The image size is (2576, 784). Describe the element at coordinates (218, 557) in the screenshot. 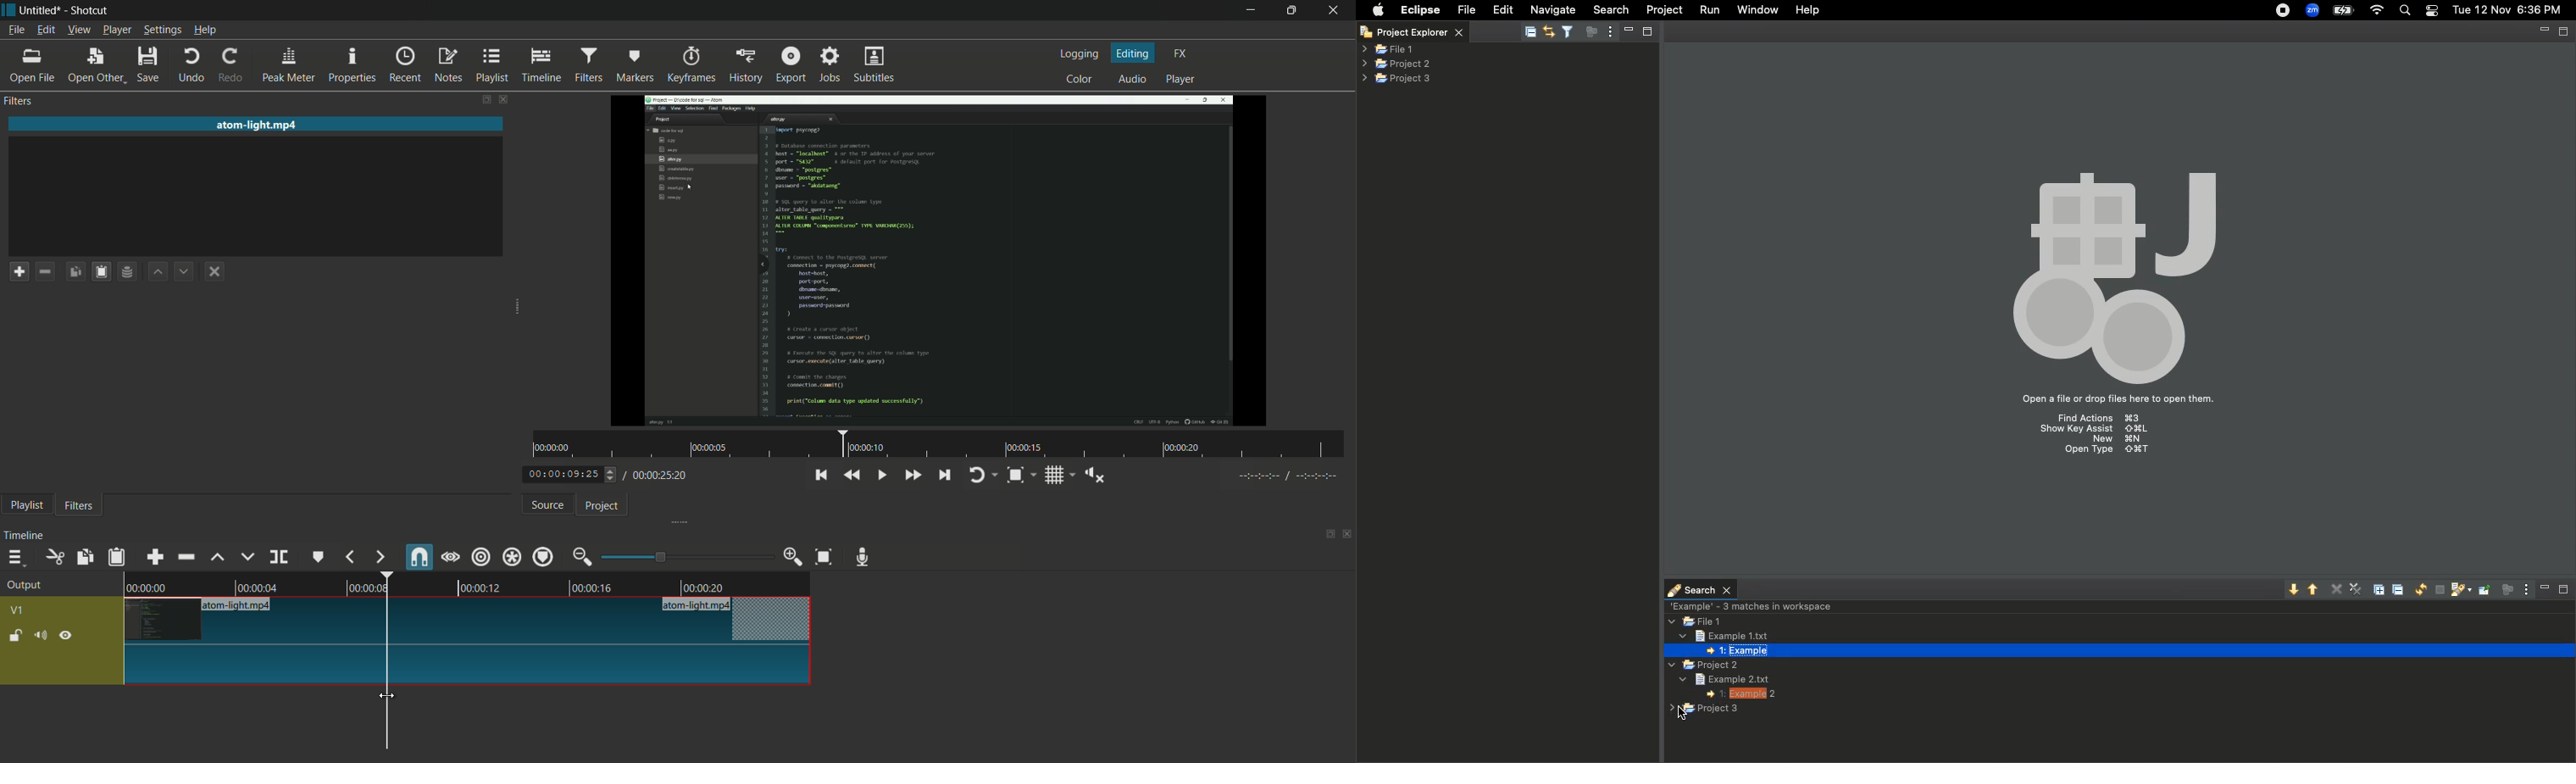

I see `lift` at that location.